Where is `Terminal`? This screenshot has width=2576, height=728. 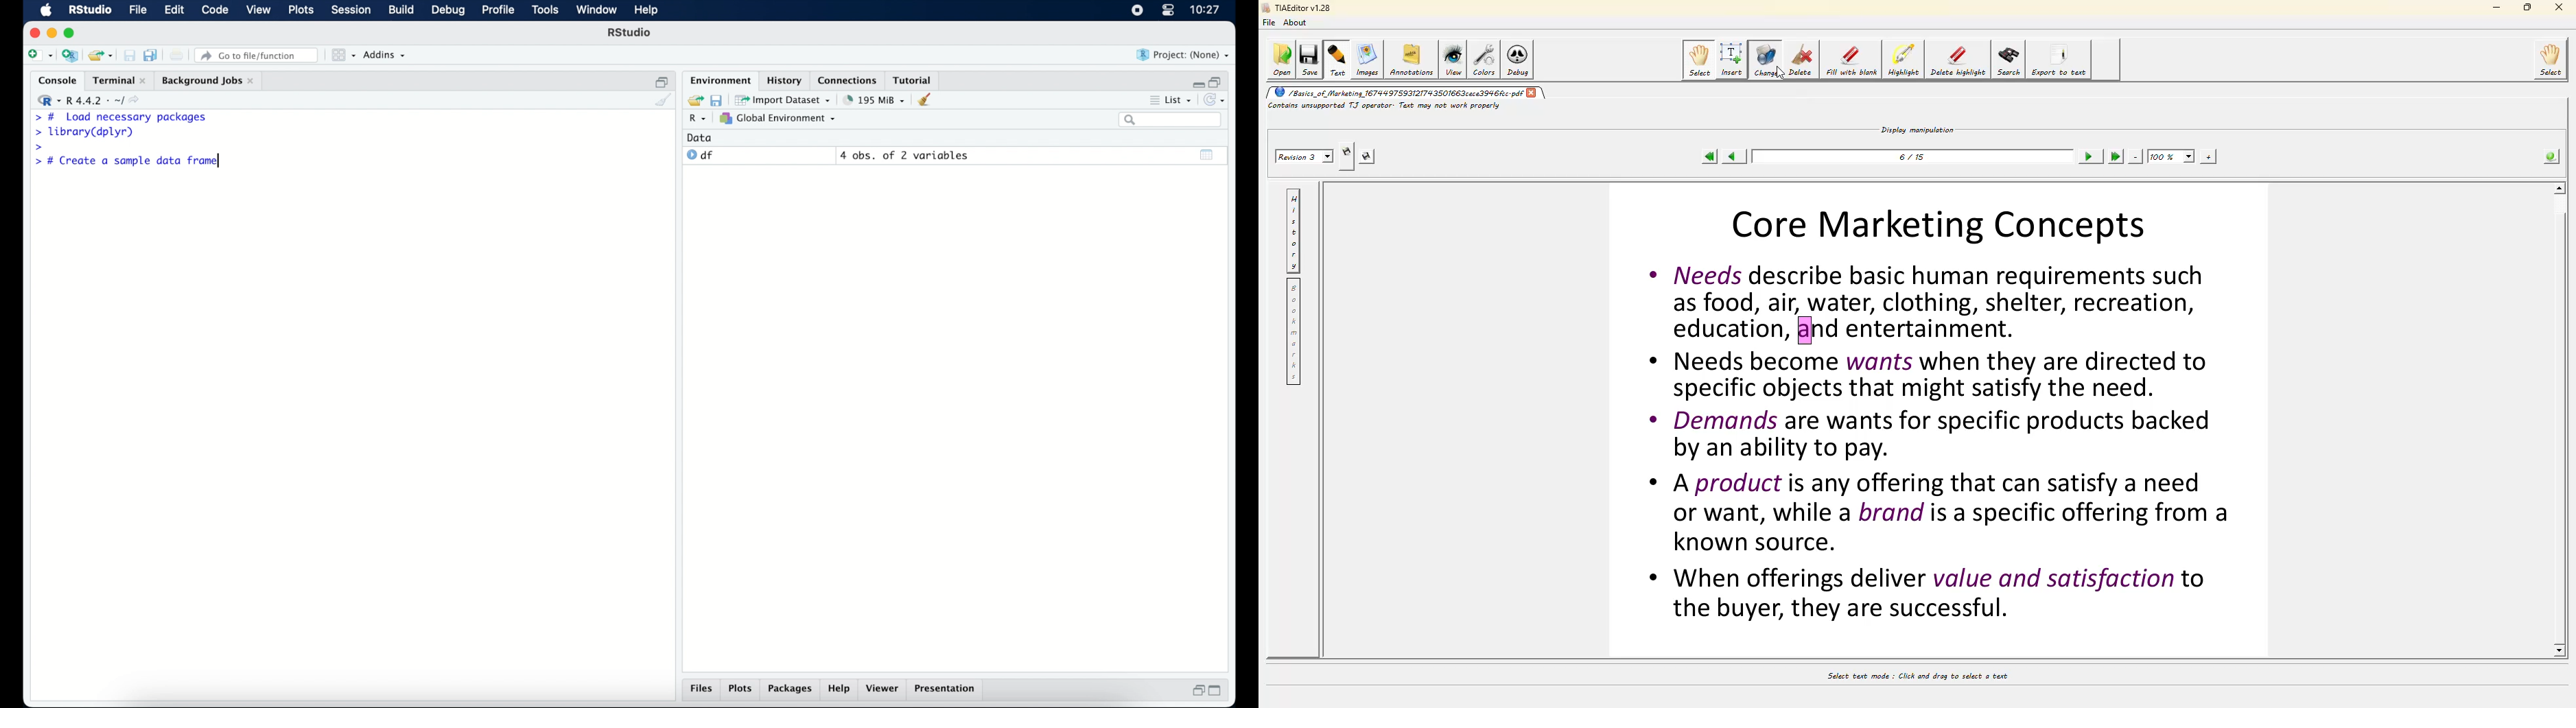
Terminal is located at coordinates (115, 80).